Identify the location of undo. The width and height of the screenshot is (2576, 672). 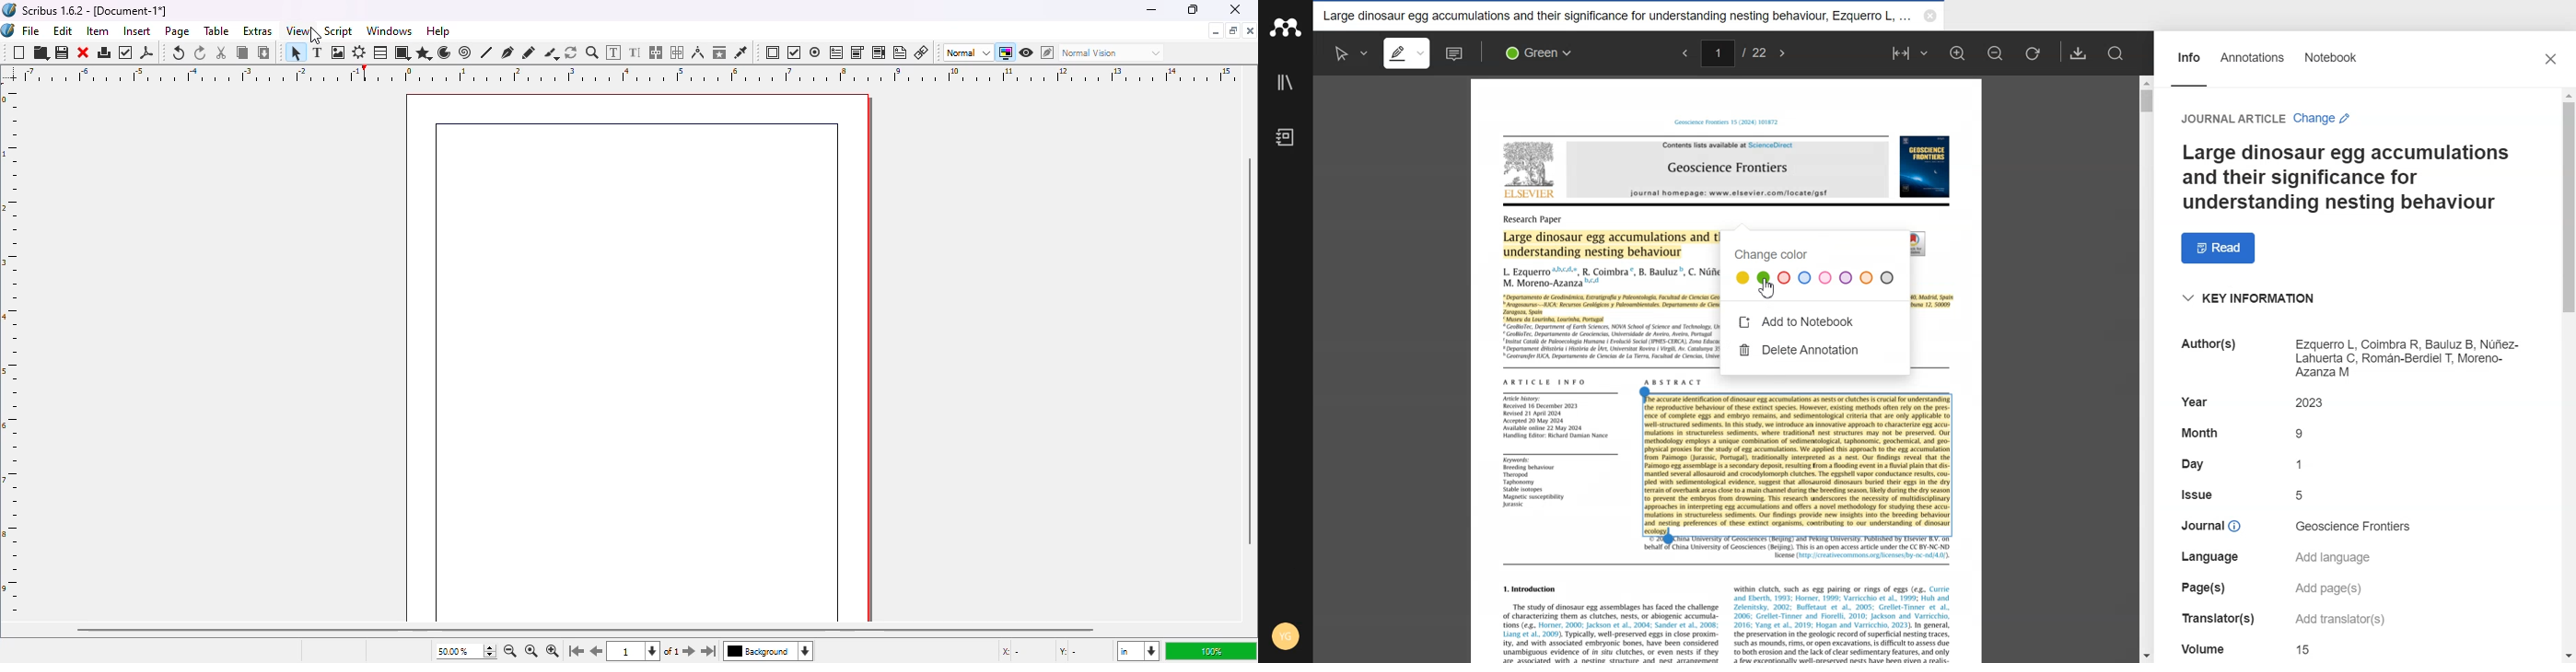
(179, 52).